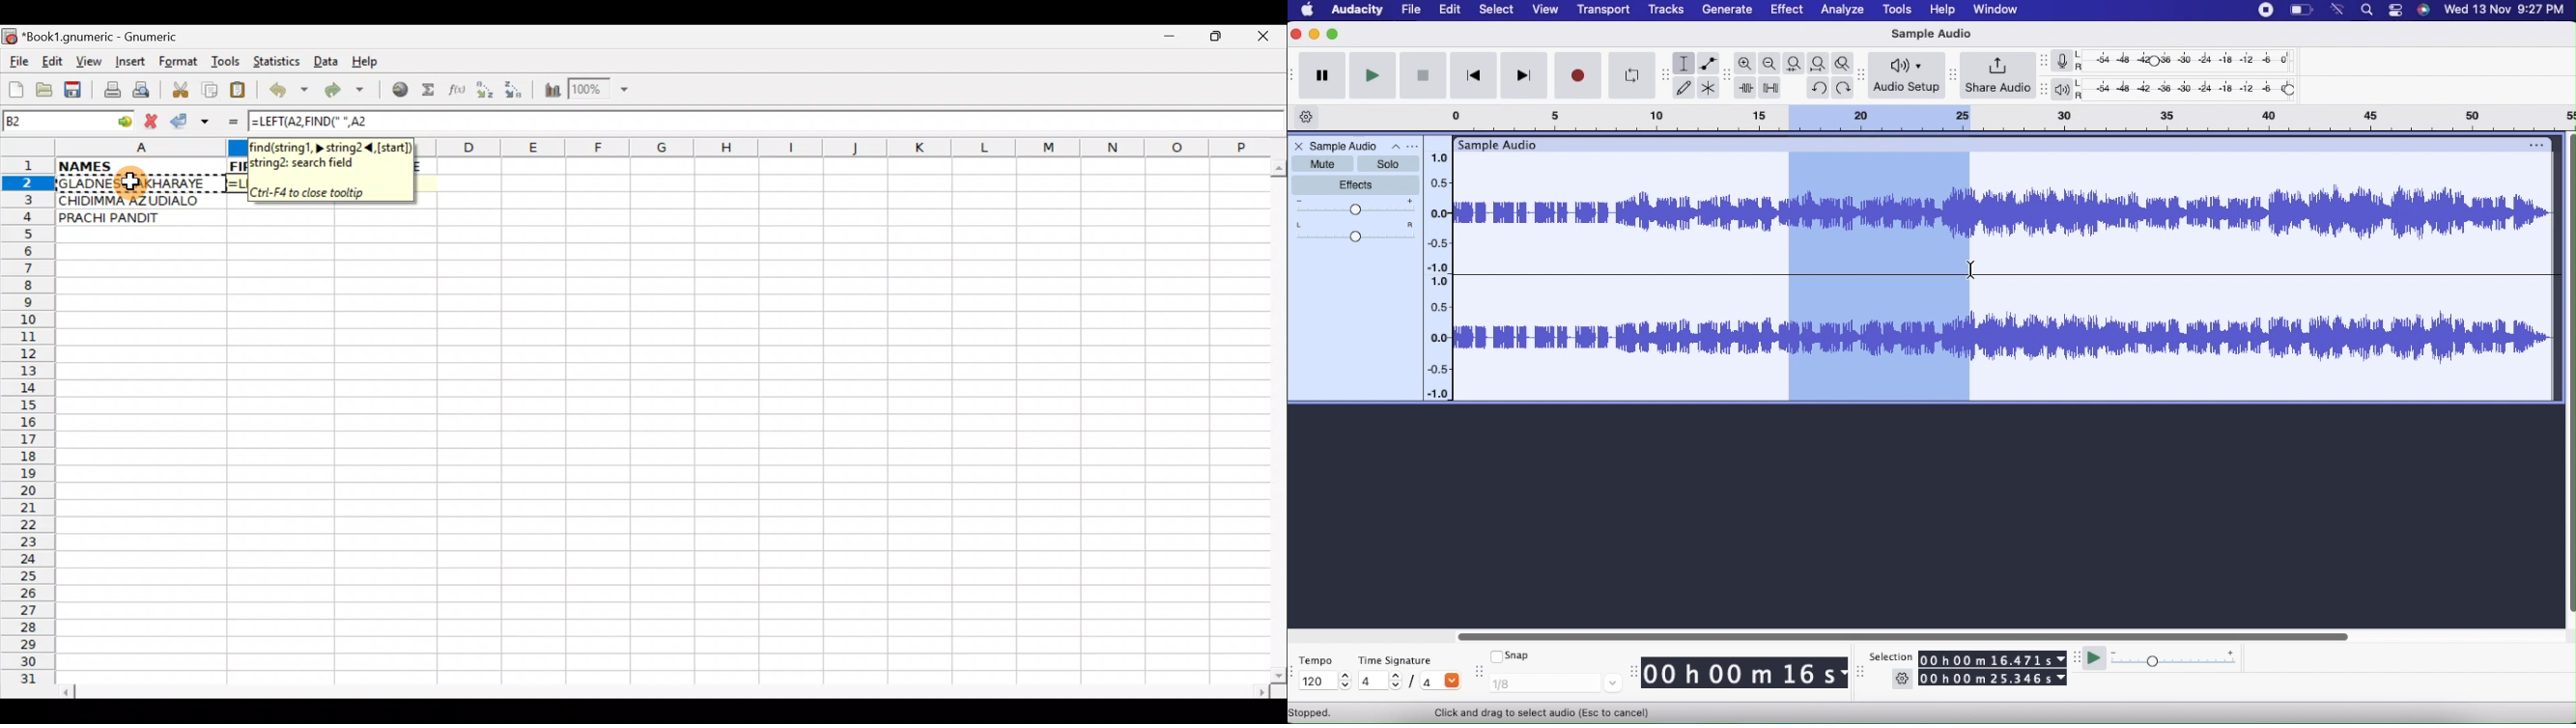 The height and width of the screenshot is (728, 2576). Describe the element at coordinates (2534, 144) in the screenshot. I see `options` at that location.